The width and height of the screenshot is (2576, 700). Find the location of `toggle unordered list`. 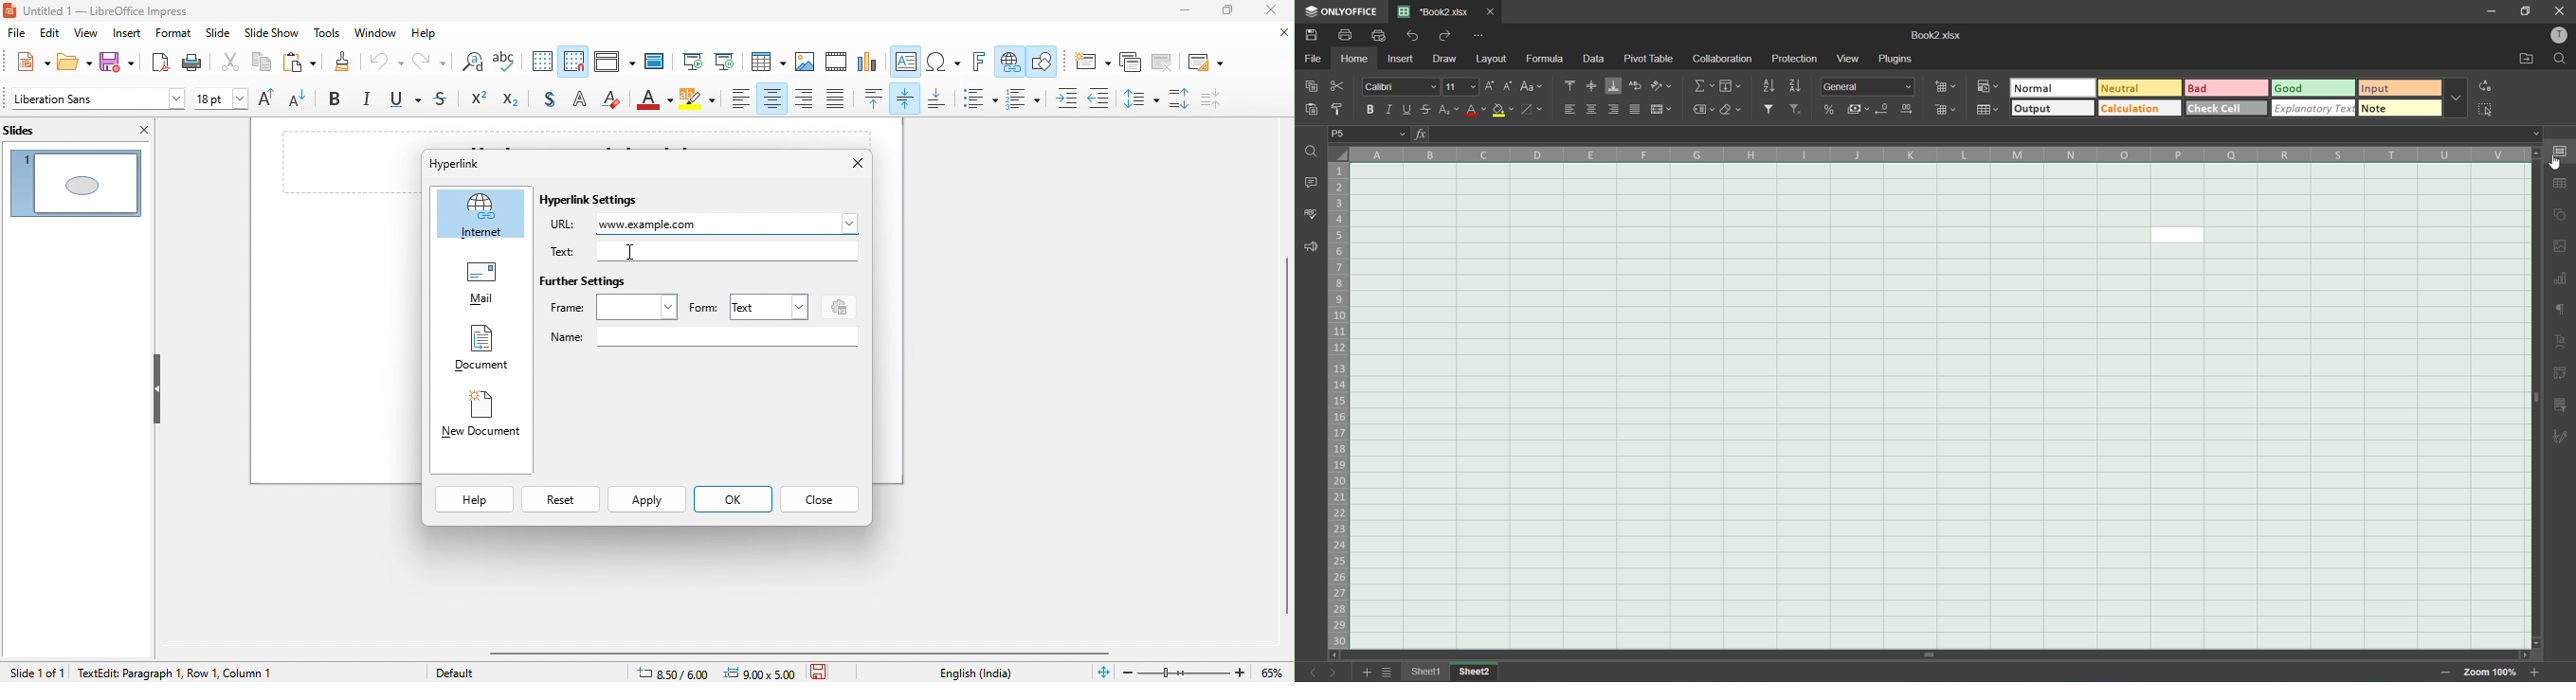

toggle unordered list is located at coordinates (979, 99).